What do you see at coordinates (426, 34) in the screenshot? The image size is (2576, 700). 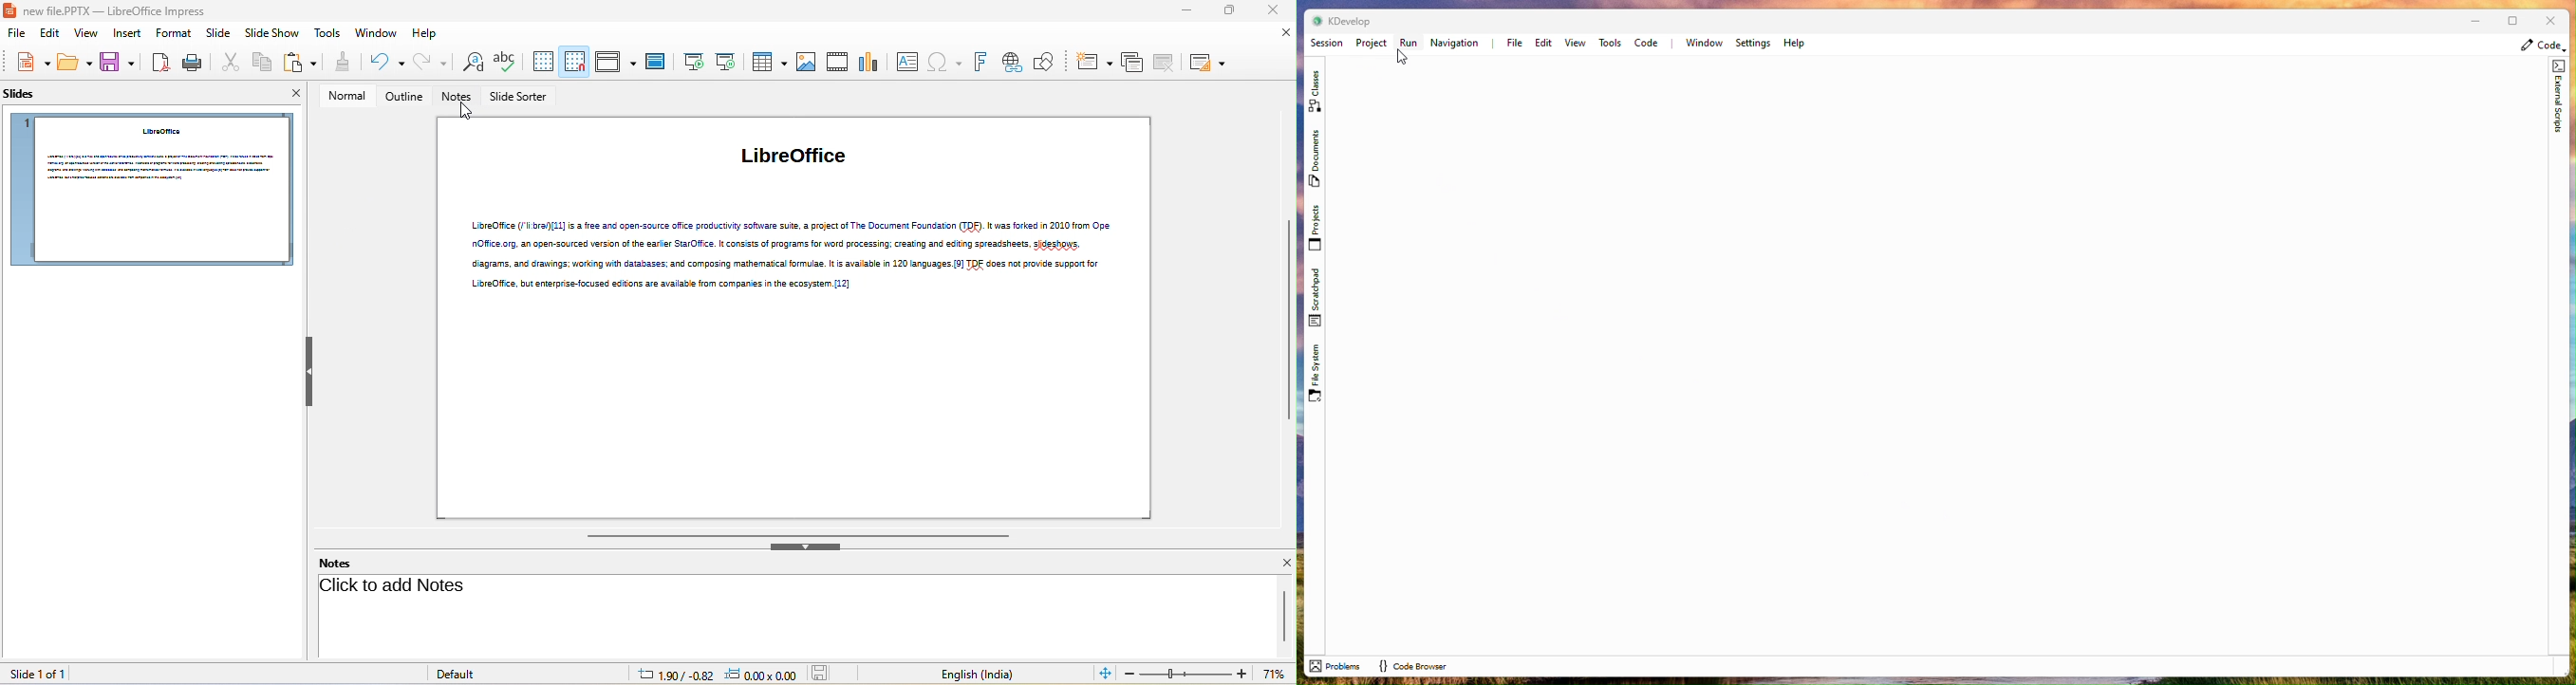 I see `help` at bounding box center [426, 34].